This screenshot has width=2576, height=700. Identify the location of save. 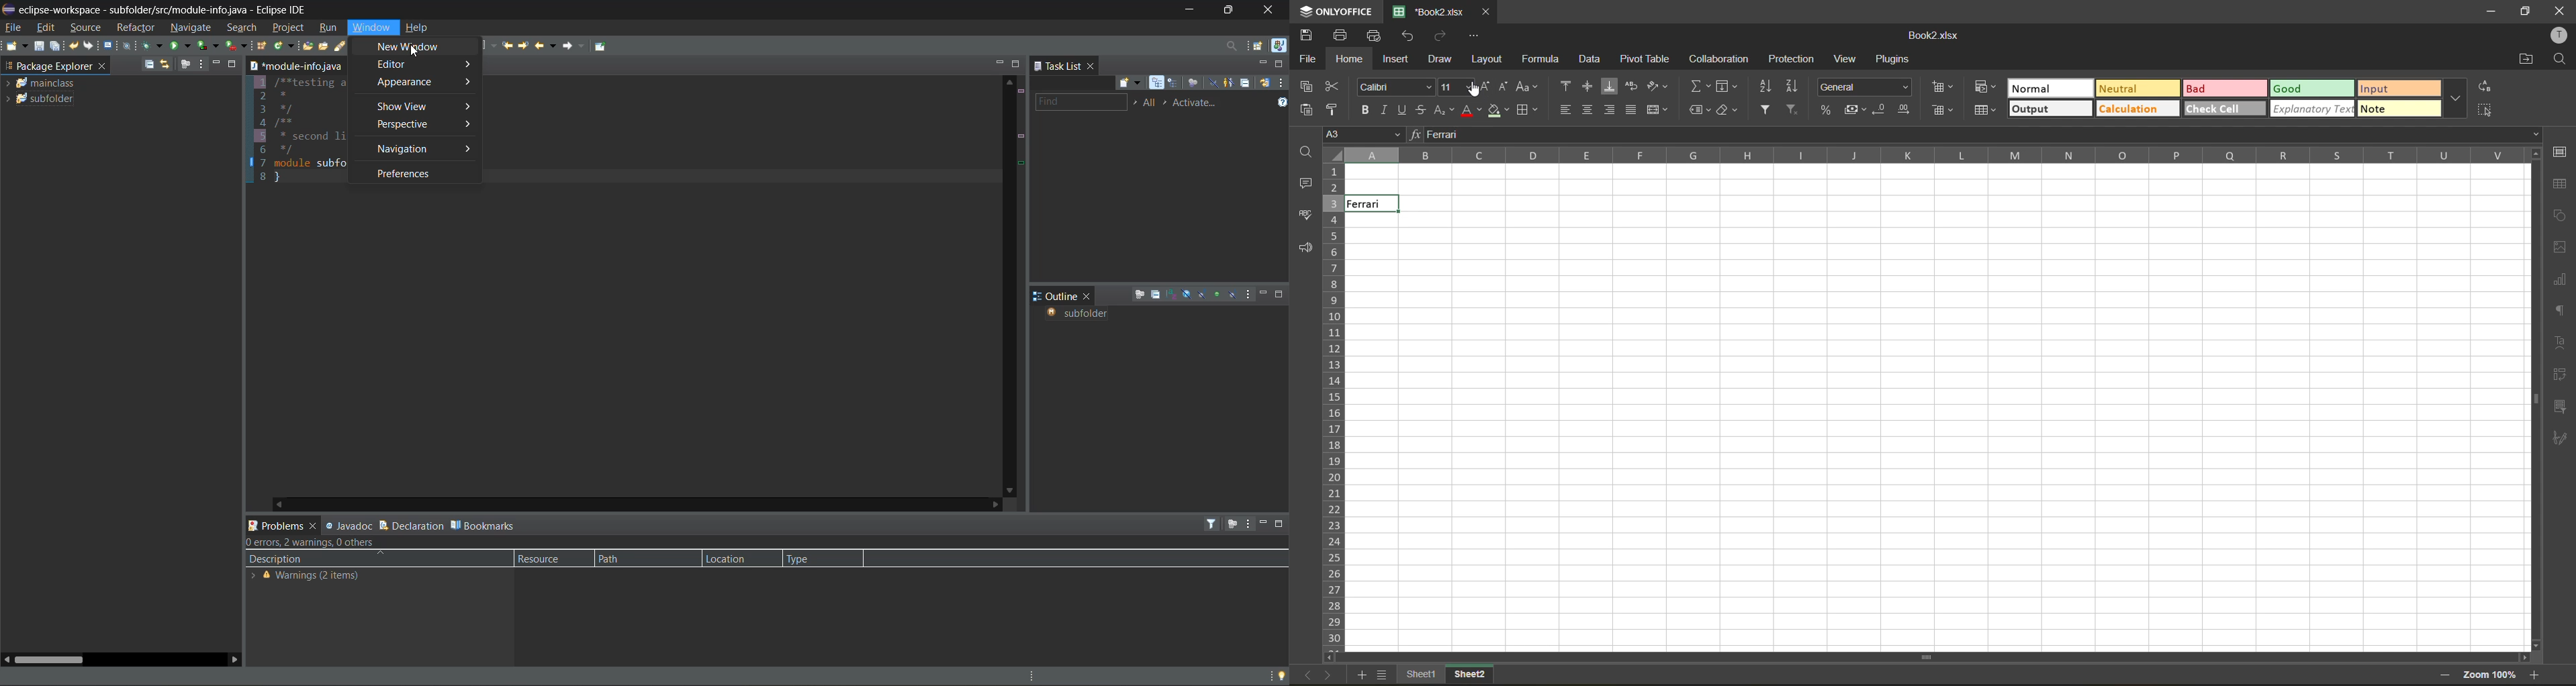
(1309, 34).